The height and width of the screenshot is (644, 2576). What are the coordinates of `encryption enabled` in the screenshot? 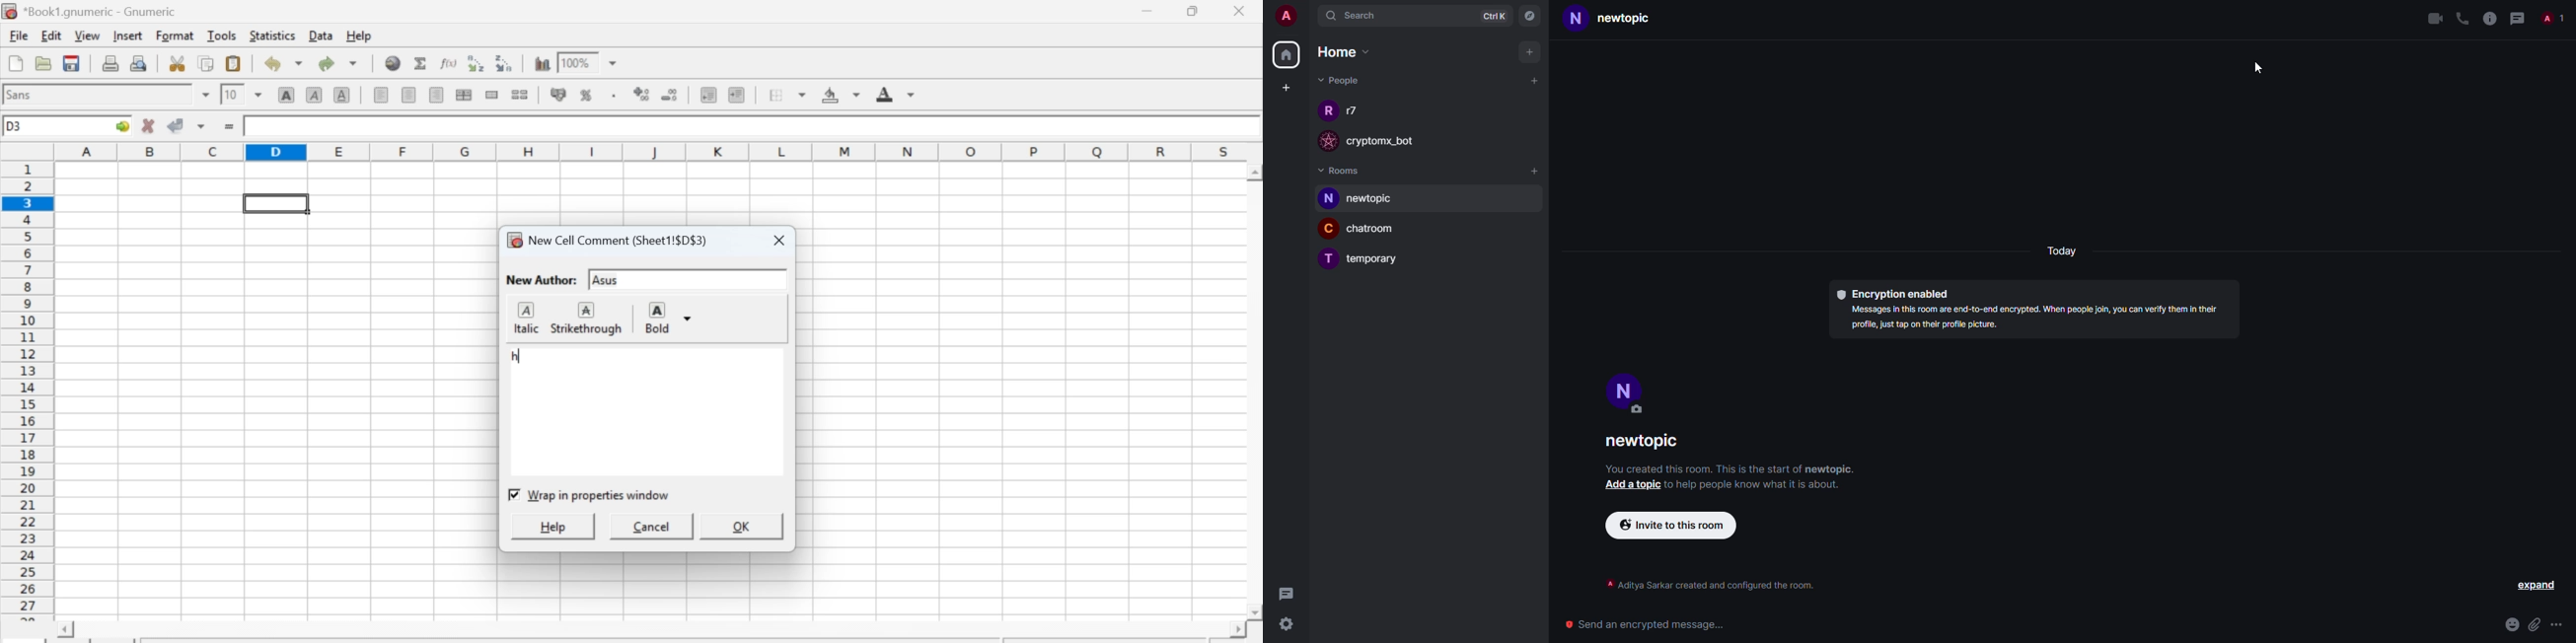 It's located at (1893, 293).